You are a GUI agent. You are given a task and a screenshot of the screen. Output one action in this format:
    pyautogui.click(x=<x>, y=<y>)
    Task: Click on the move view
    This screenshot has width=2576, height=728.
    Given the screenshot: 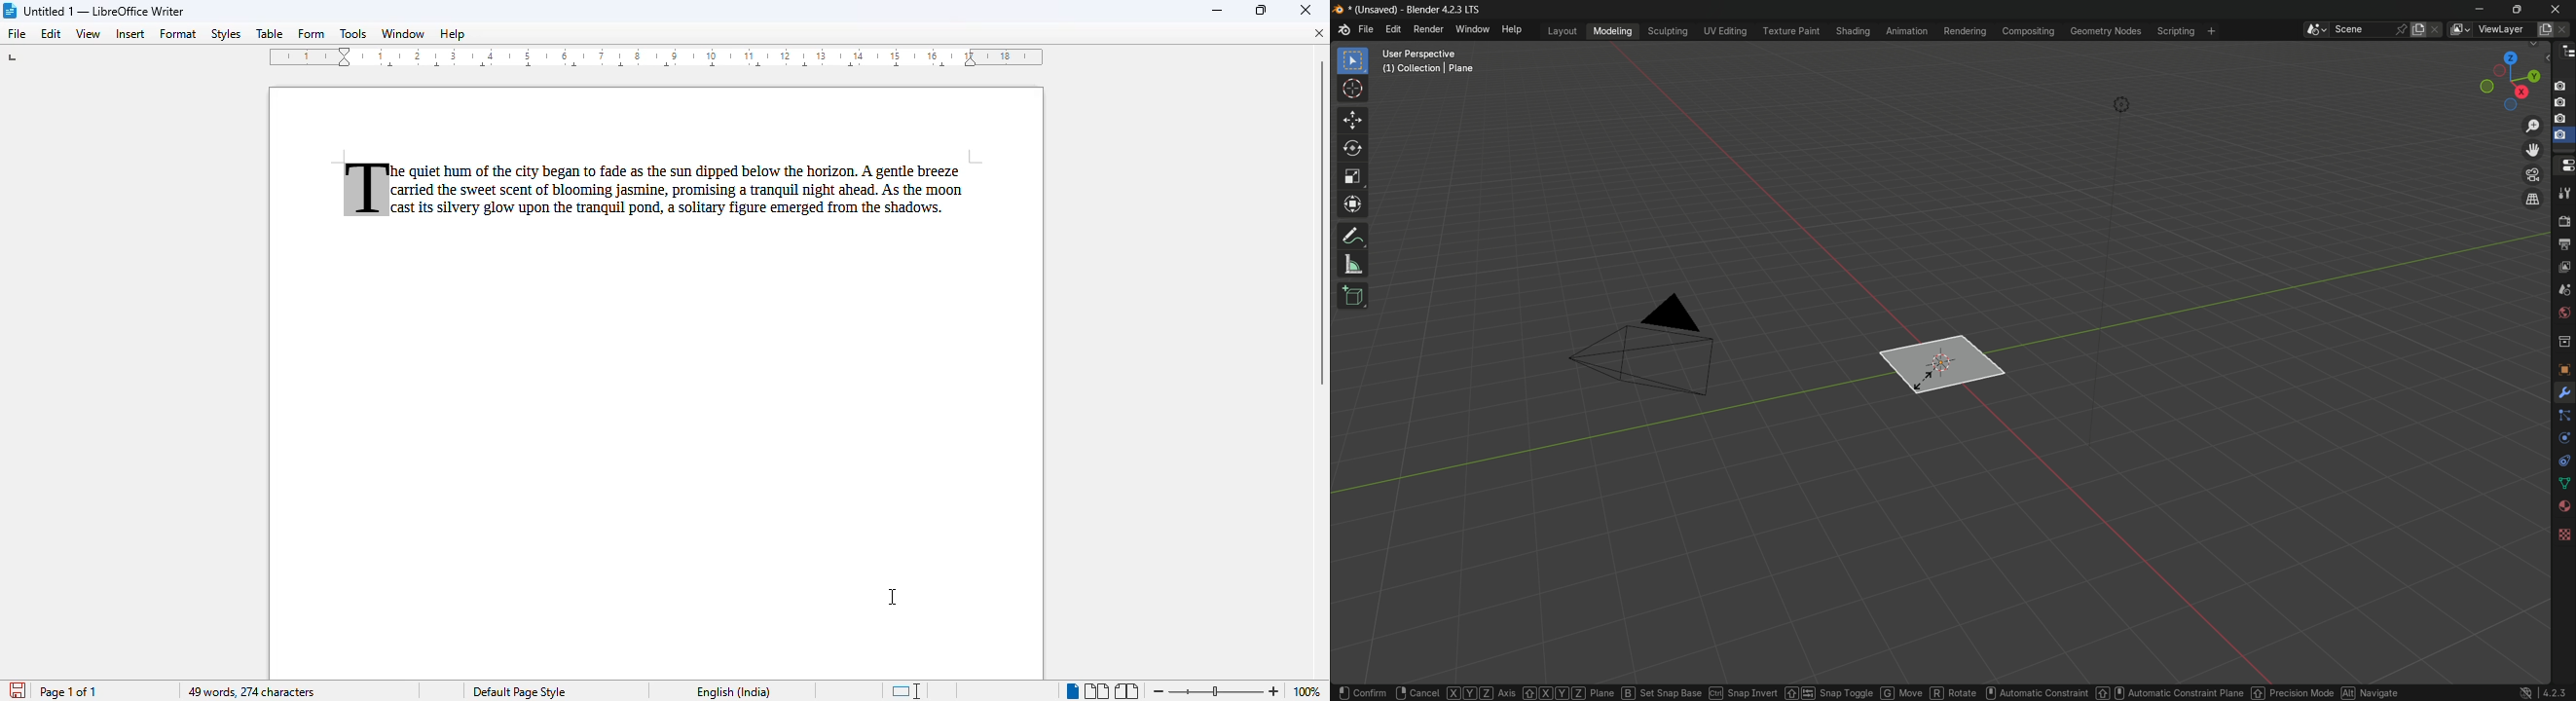 What is the action you would take?
    pyautogui.click(x=2533, y=151)
    